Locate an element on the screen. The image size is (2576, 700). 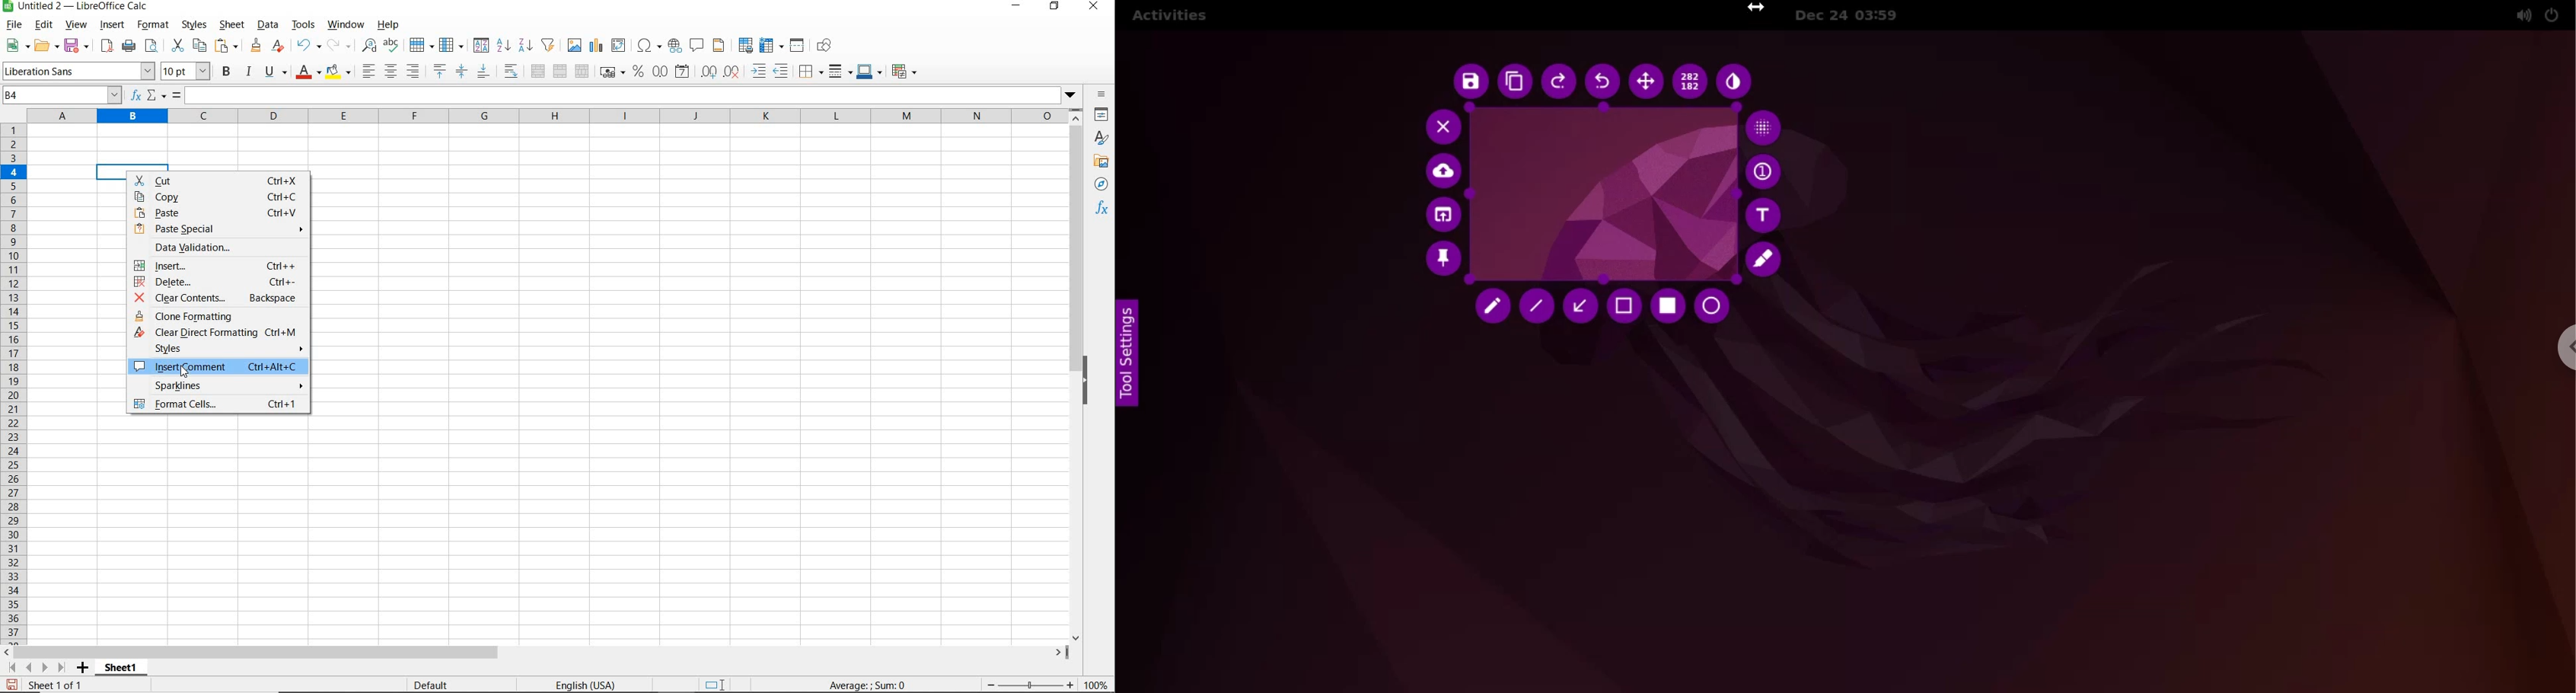
save is located at coordinates (76, 46).